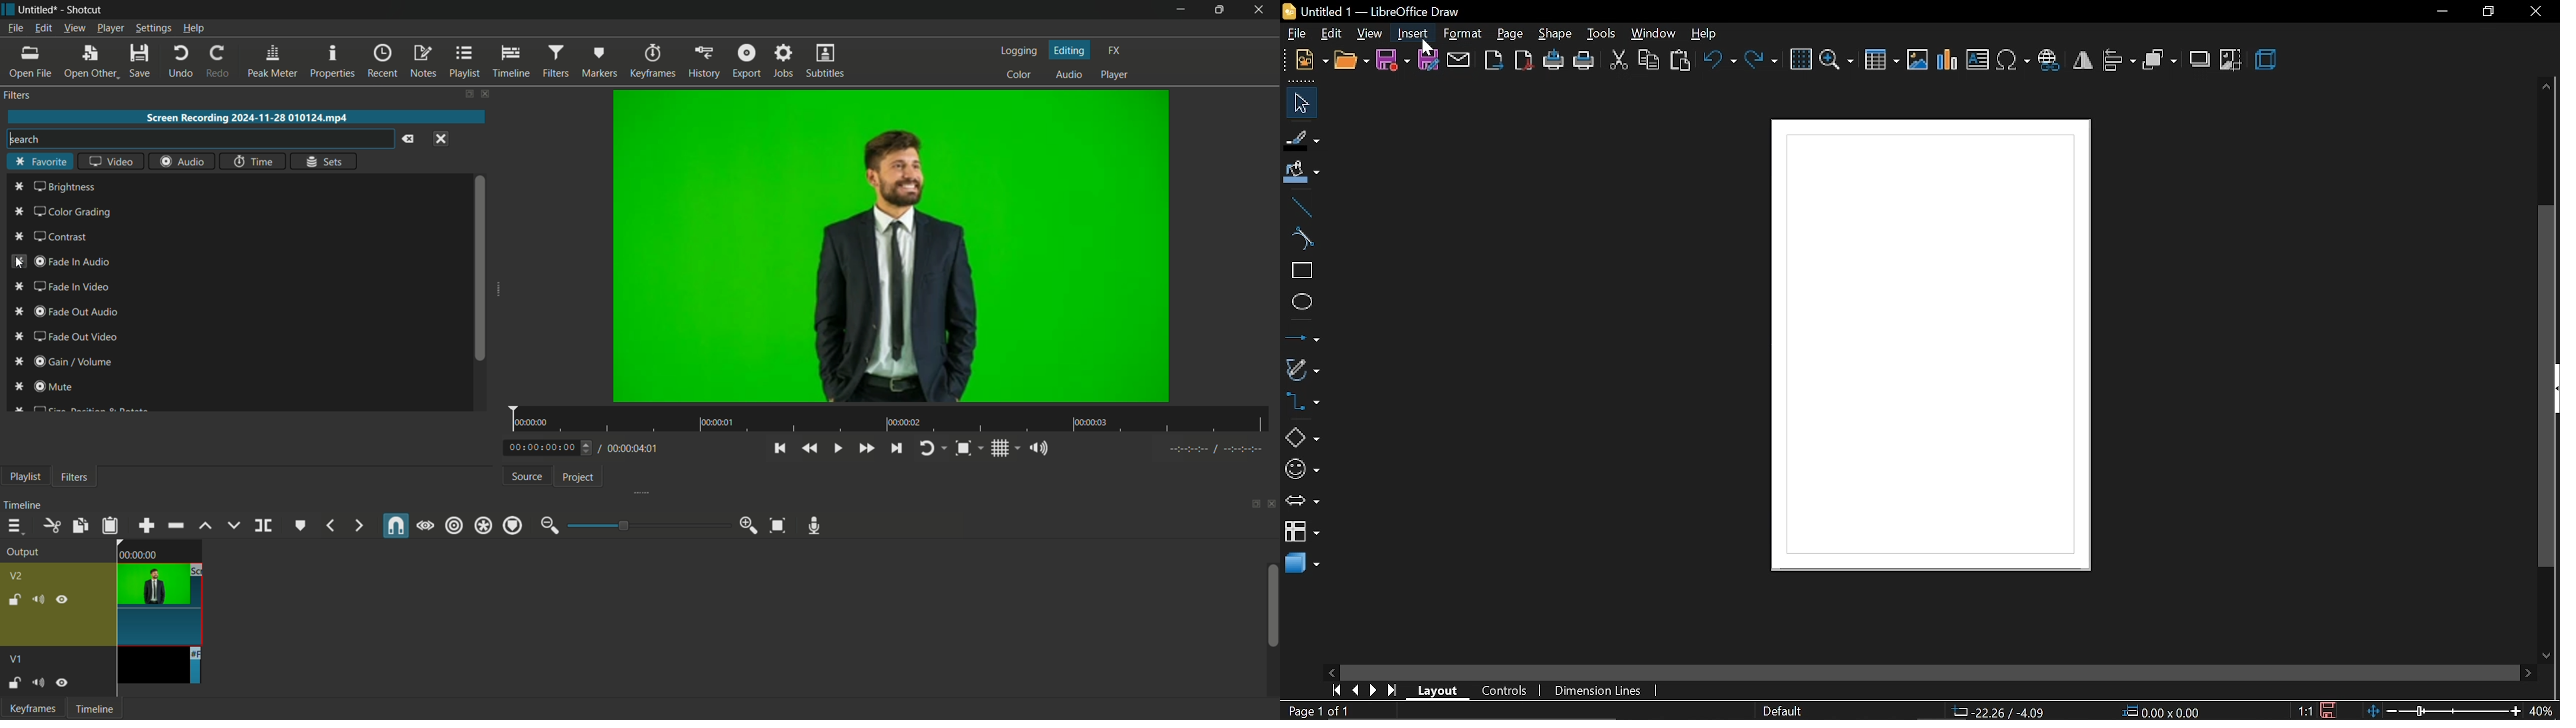 This screenshot has width=2576, height=728. I want to click on show volume control, so click(1035, 448).